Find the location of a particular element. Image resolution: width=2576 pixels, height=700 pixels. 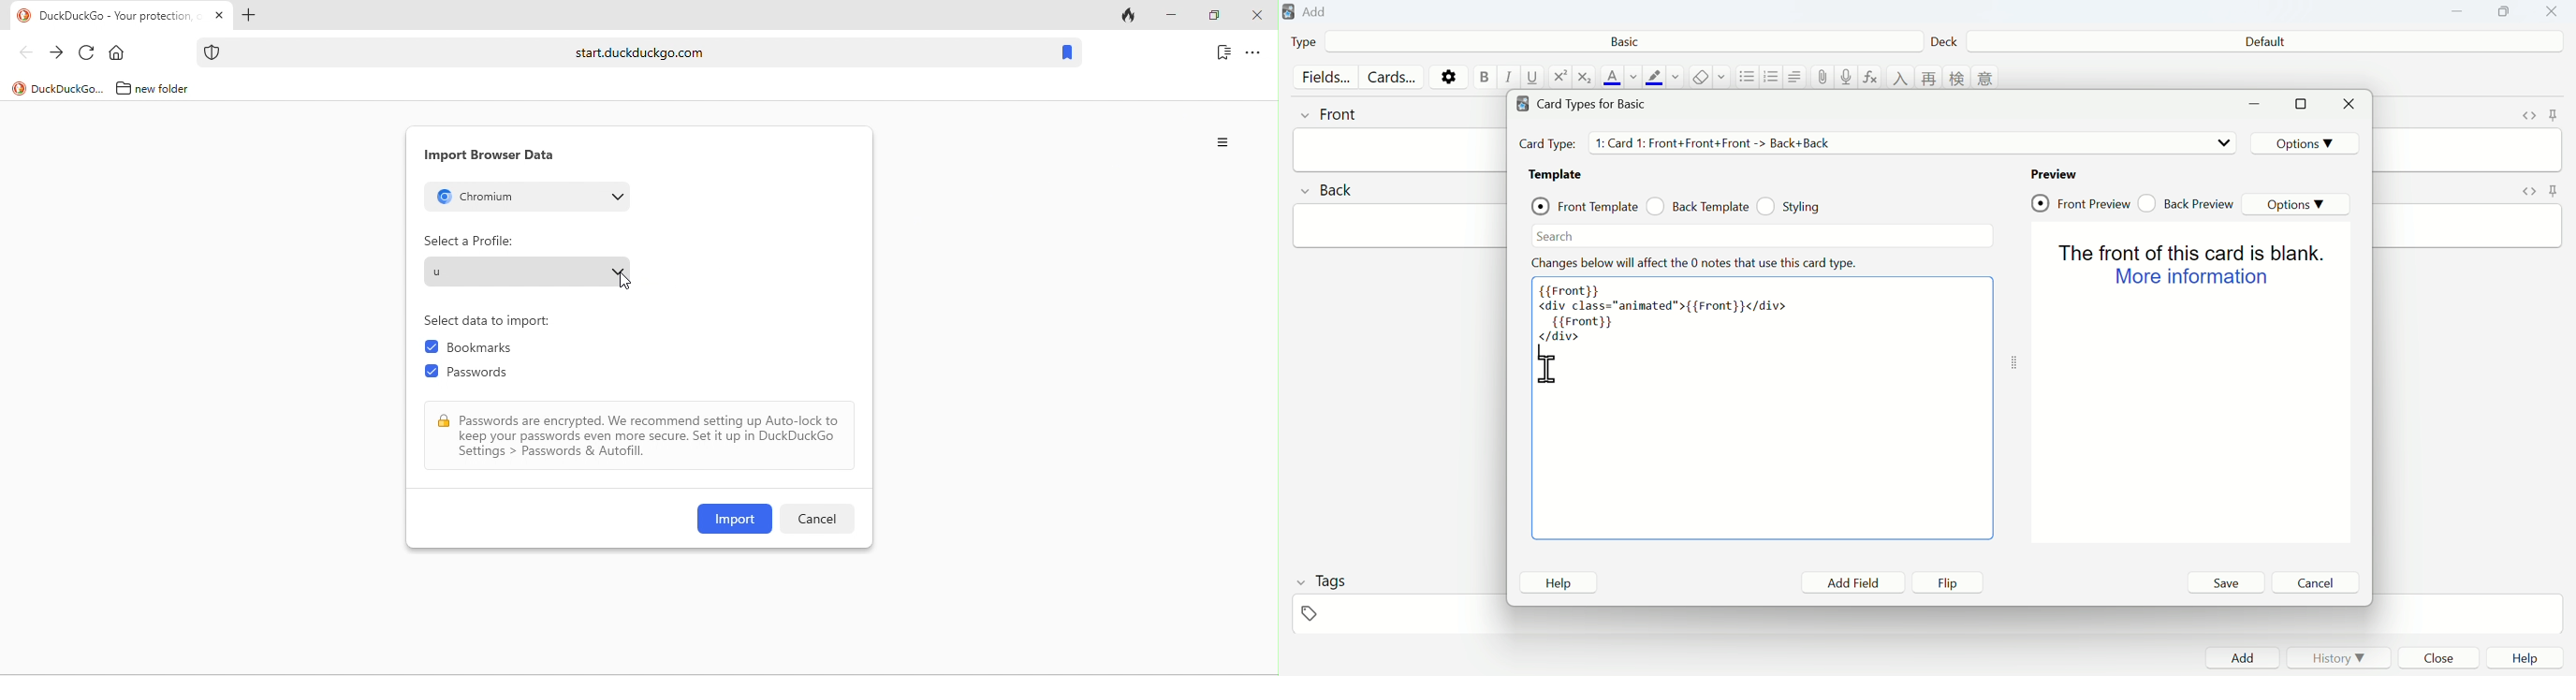

bold text is located at coordinates (1483, 77).